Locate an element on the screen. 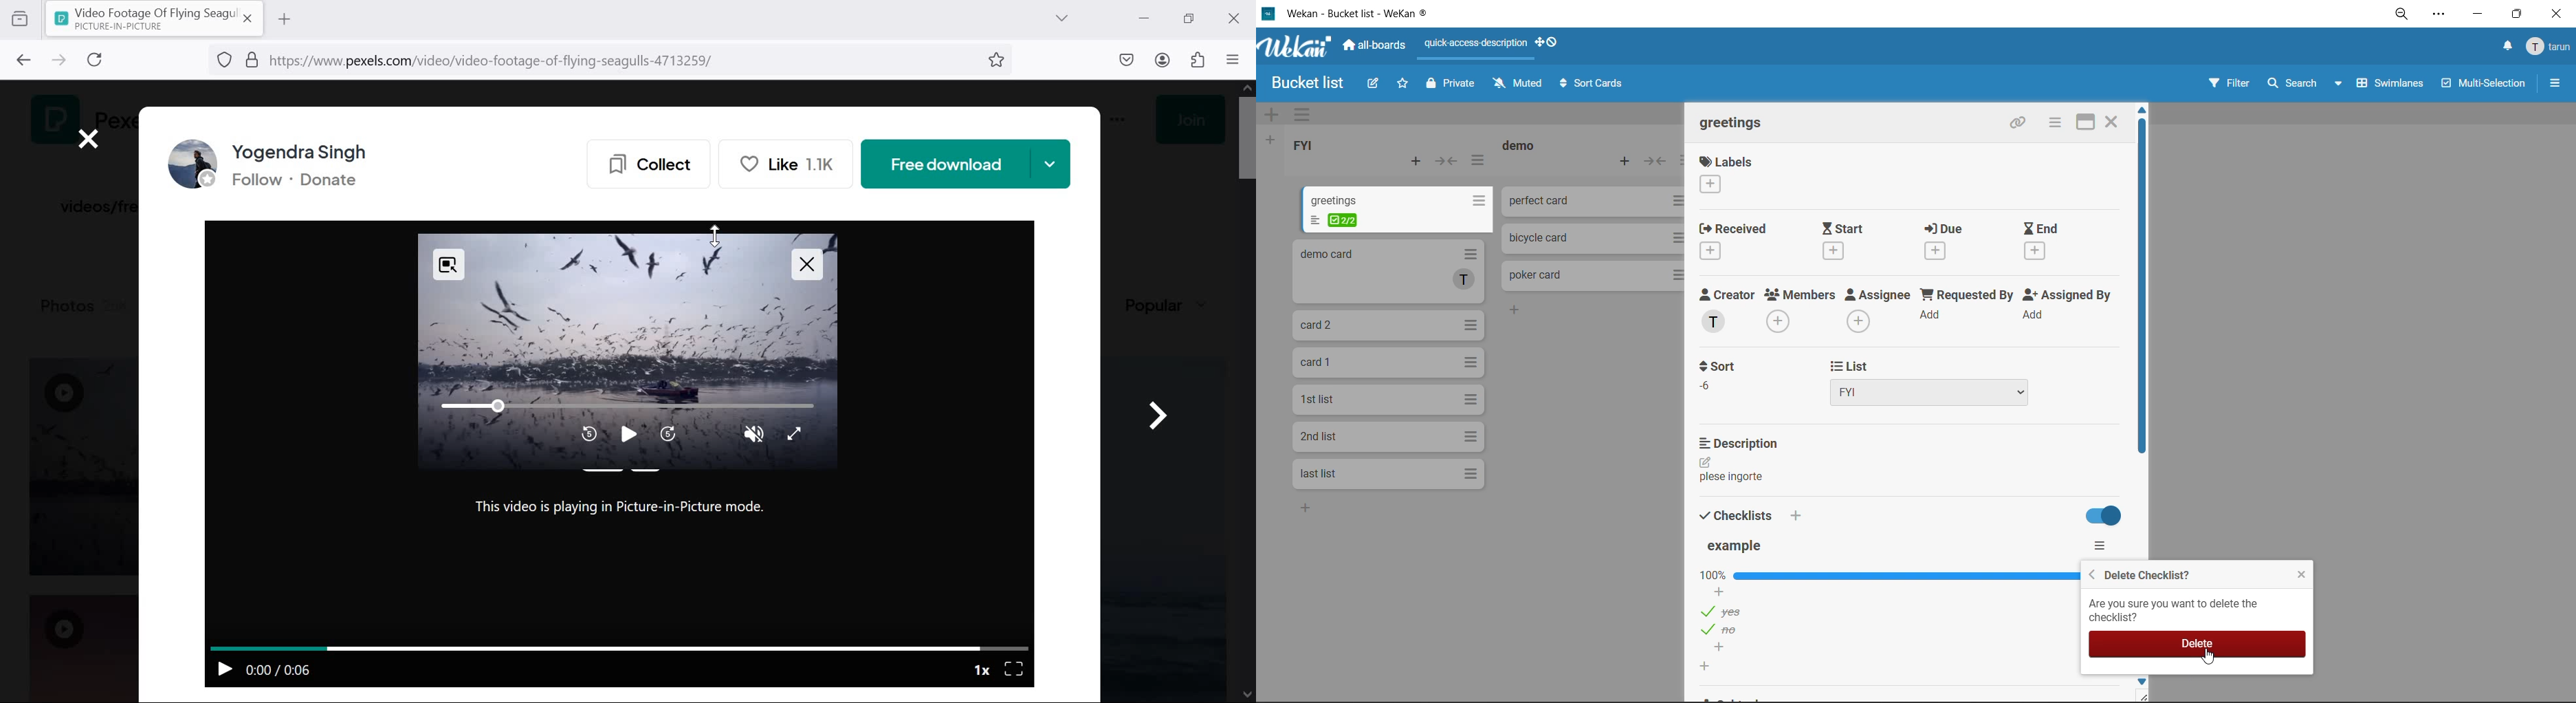  1x is located at coordinates (981, 668).